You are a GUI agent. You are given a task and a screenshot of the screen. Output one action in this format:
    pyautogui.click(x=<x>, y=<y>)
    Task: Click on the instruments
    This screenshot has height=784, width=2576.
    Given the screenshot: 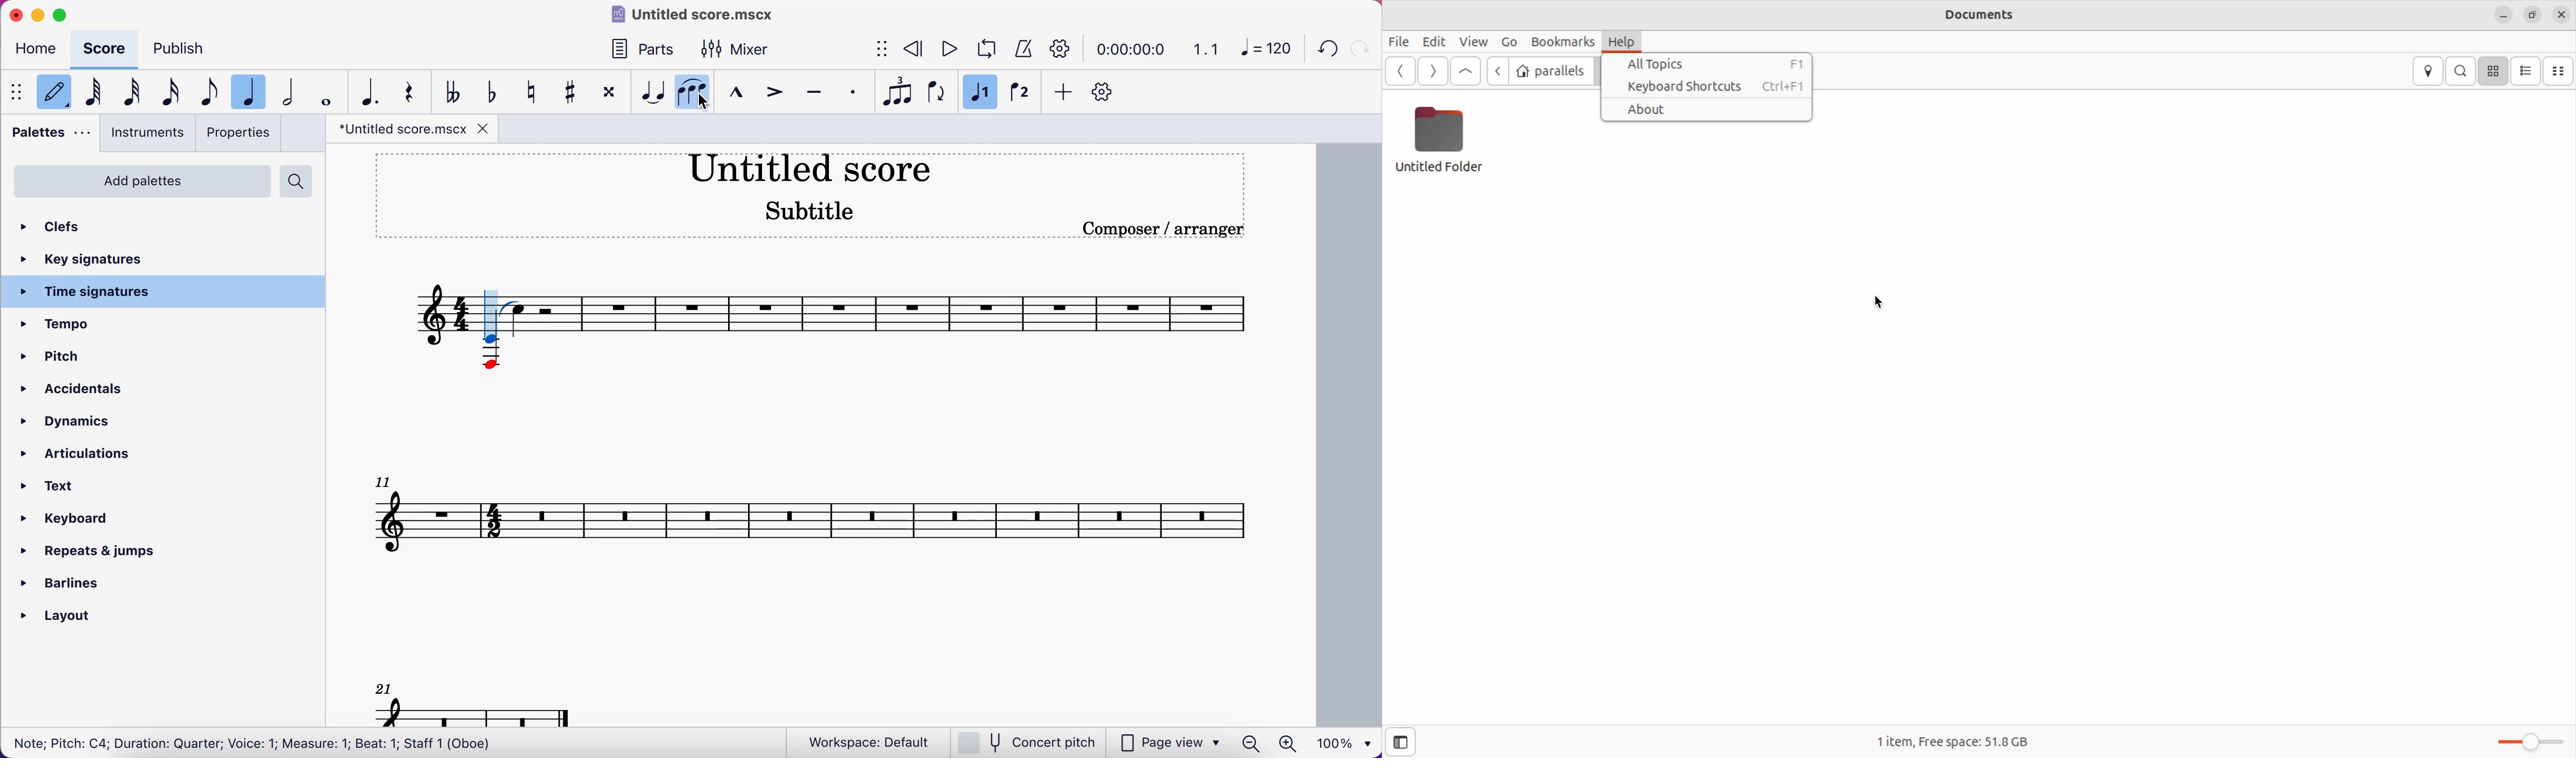 What is the action you would take?
    pyautogui.click(x=148, y=135)
    